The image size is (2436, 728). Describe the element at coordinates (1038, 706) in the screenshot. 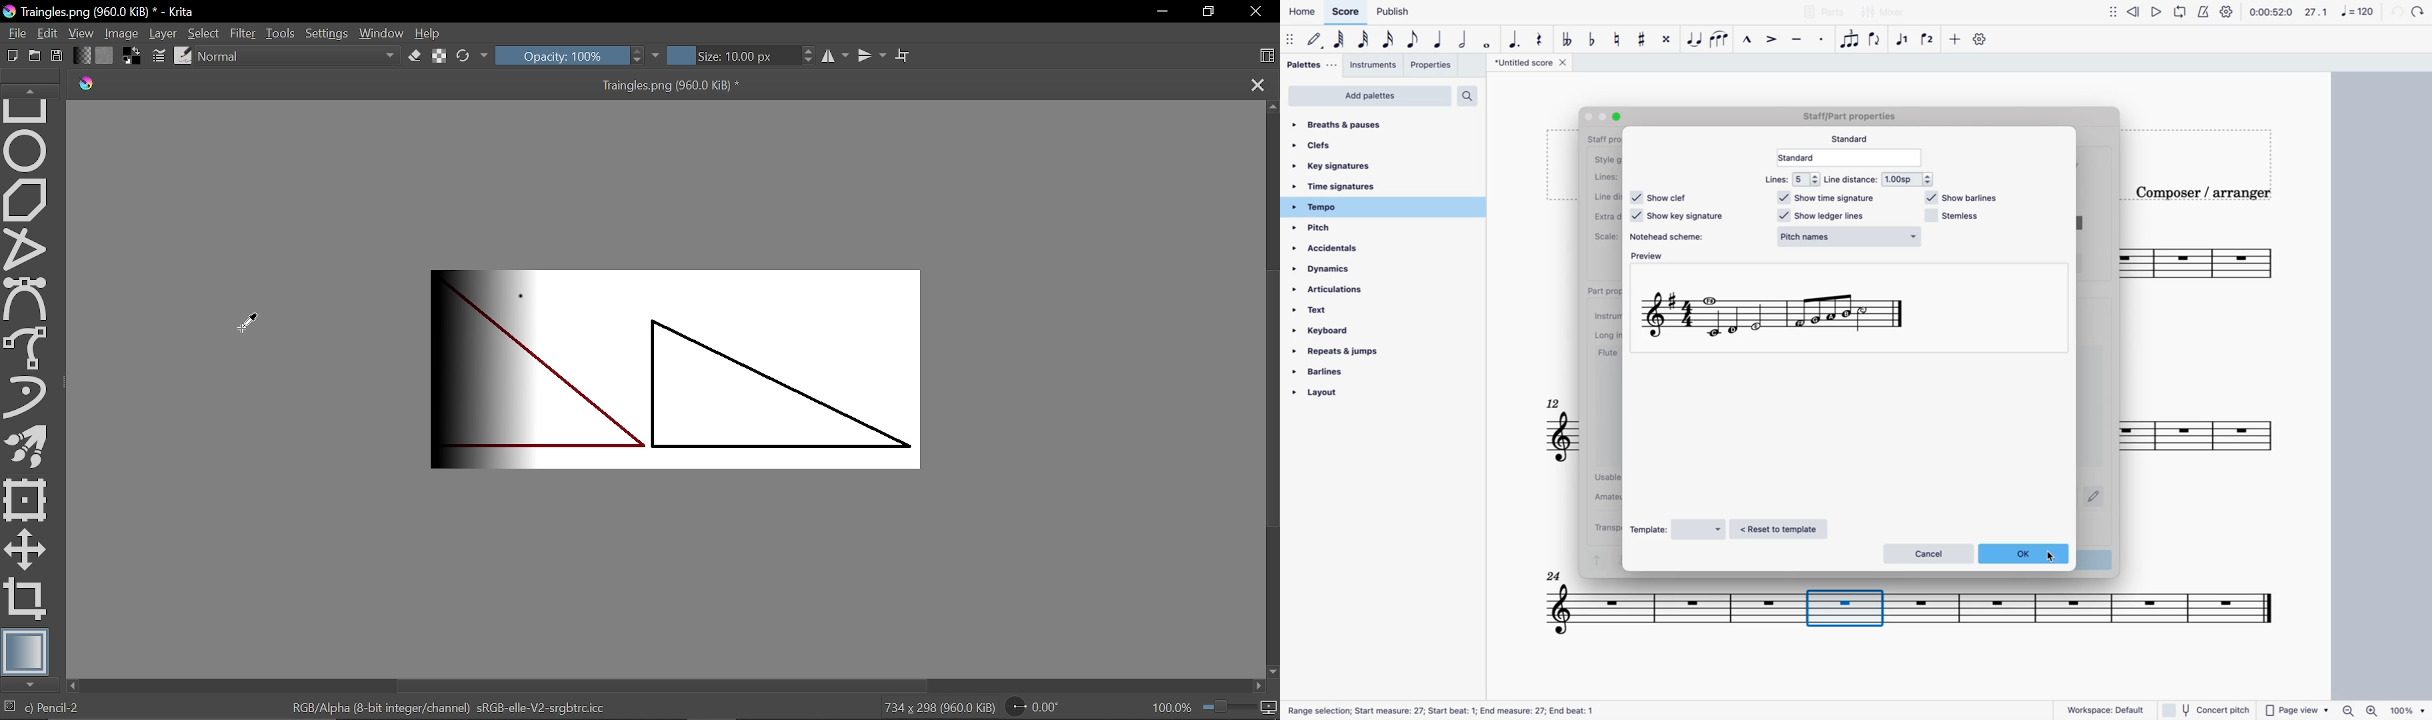

I see `Rotate` at that location.